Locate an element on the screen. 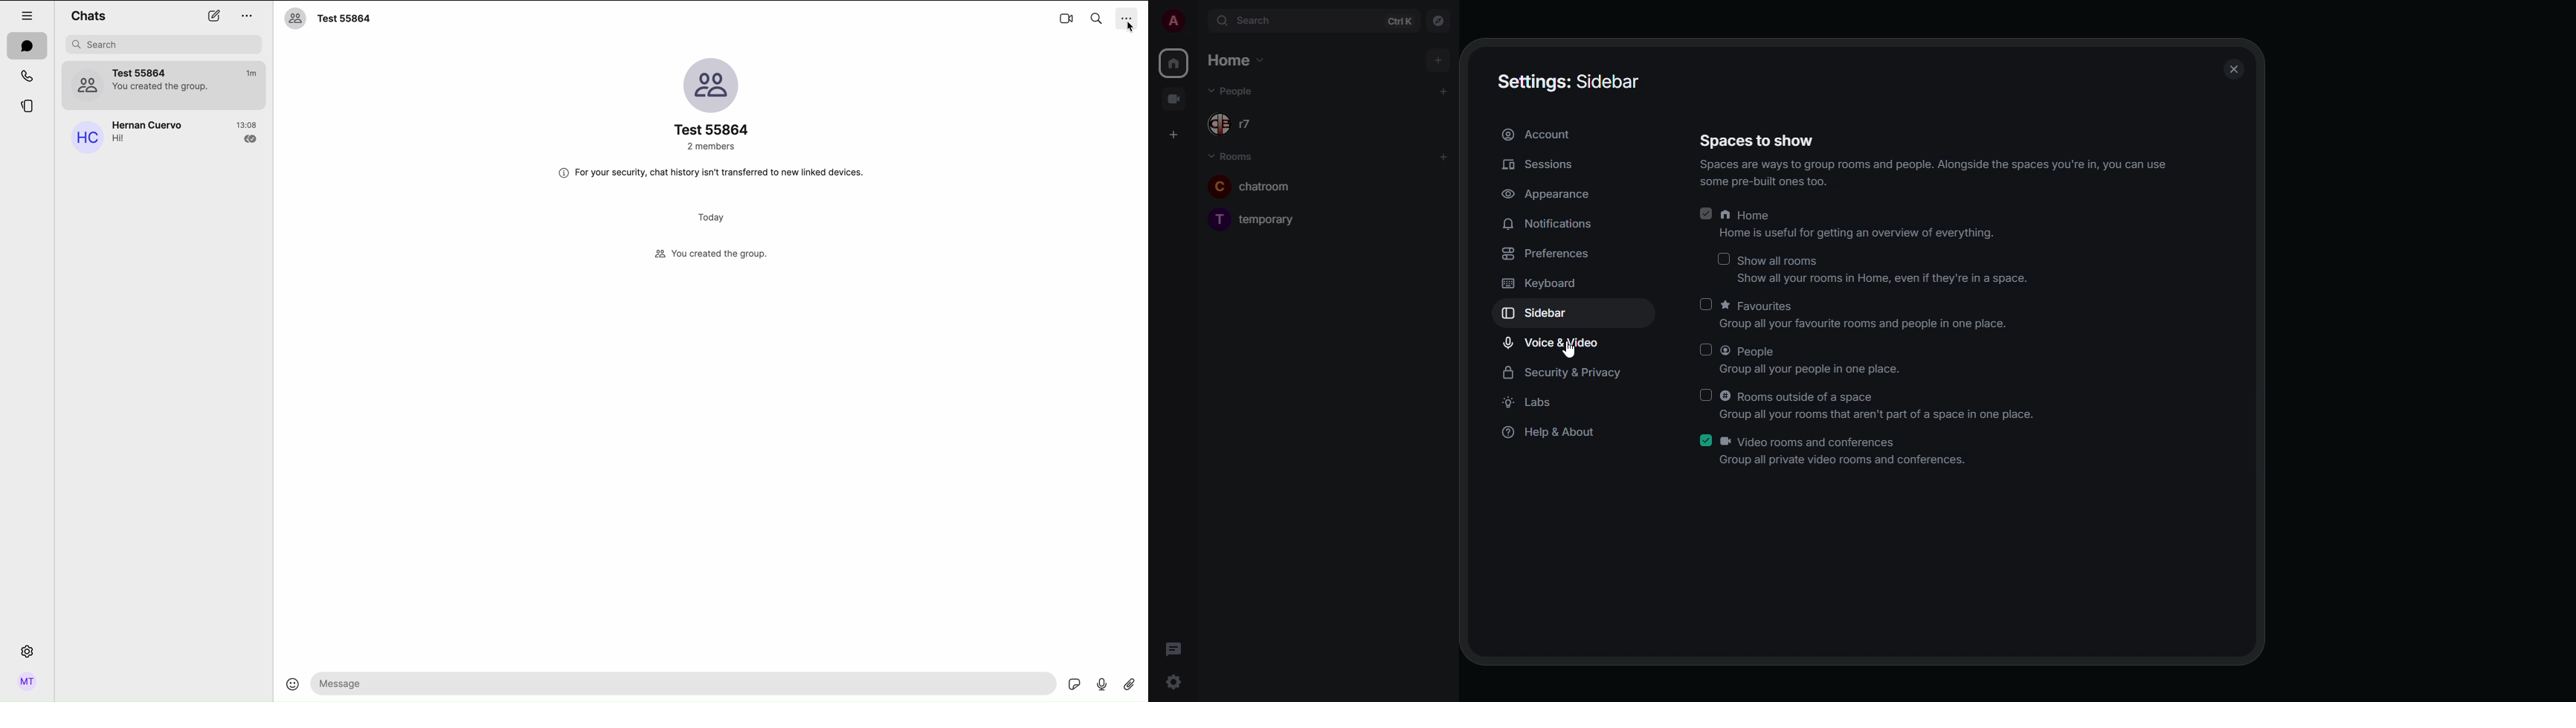 The width and height of the screenshot is (2576, 728). preferences is located at coordinates (1551, 254).